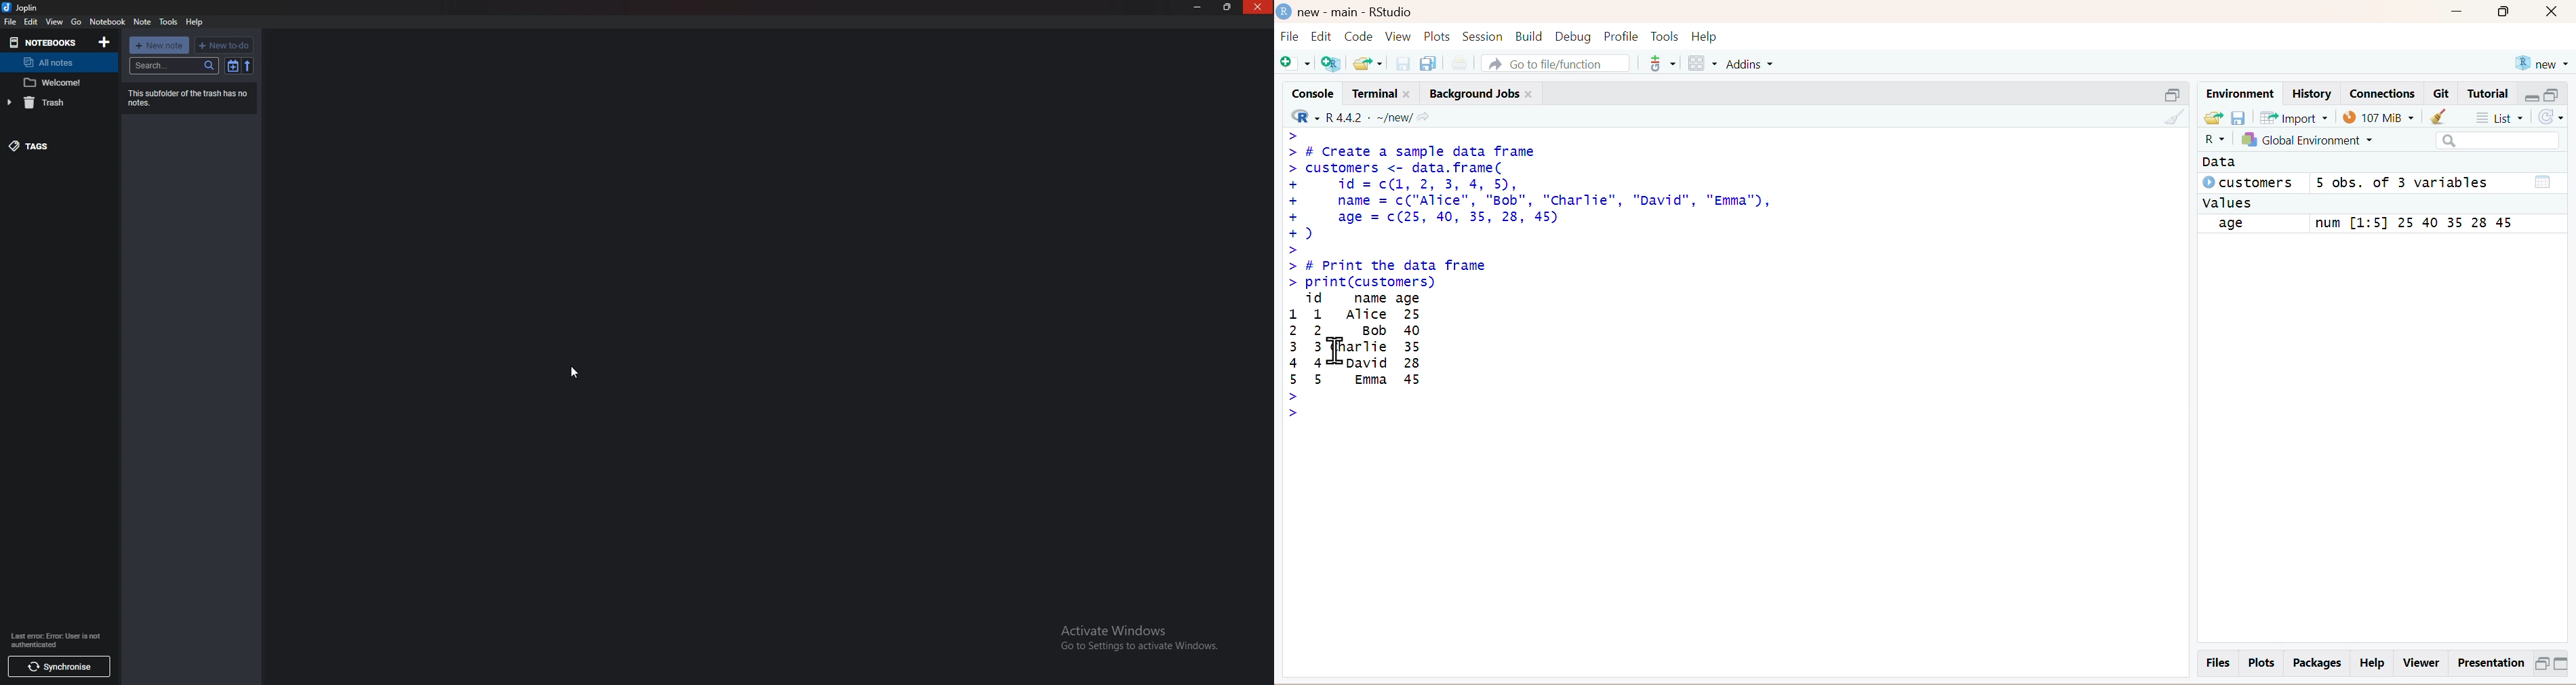 Image resolution: width=2576 pixels, height=700 pixels. I want to click on save all, so click(1428, 62).